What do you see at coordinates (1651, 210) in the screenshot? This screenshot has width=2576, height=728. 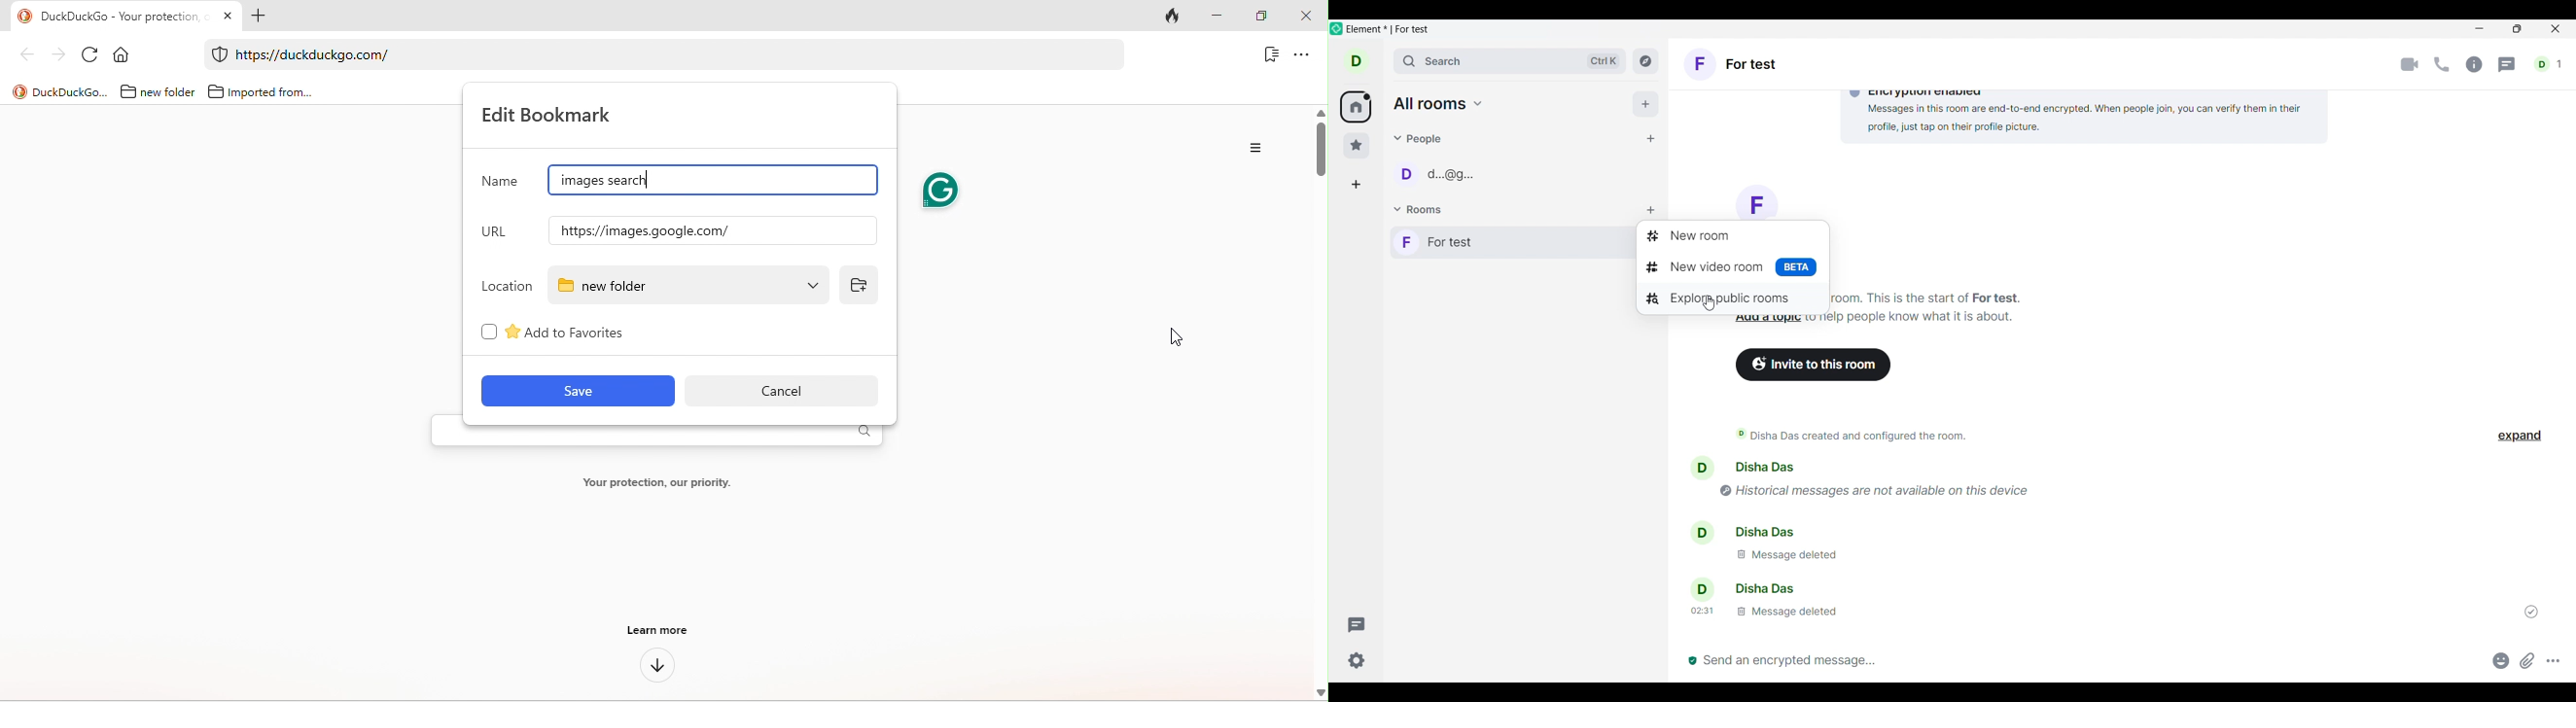 I see `Add room` at bounding box center [1651, 210].